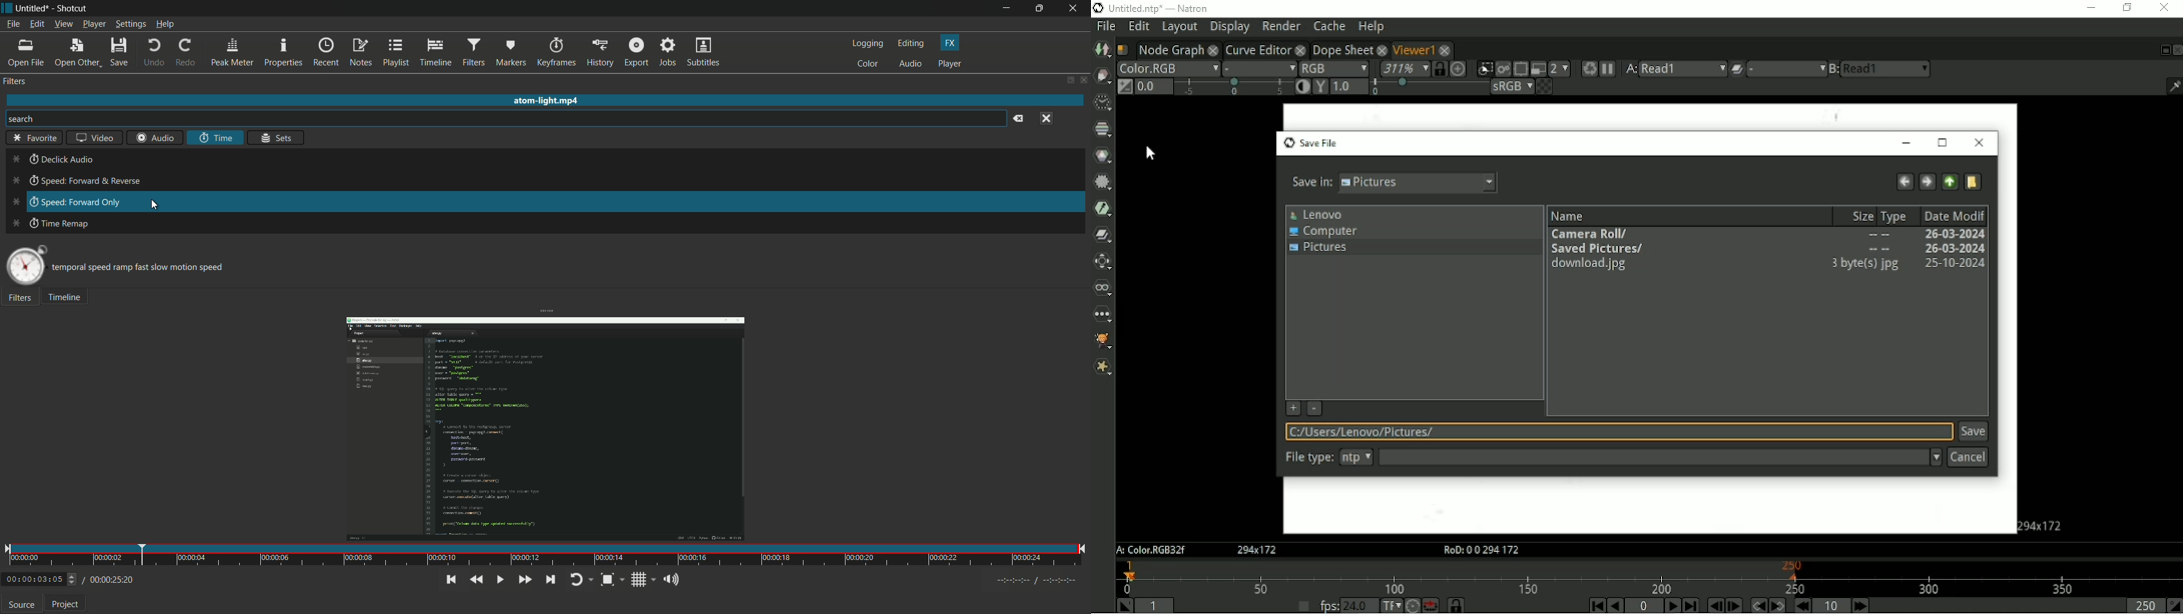 The width and height of the screenshot is (2184, 616). I want to click on audio, so click(157, 137).